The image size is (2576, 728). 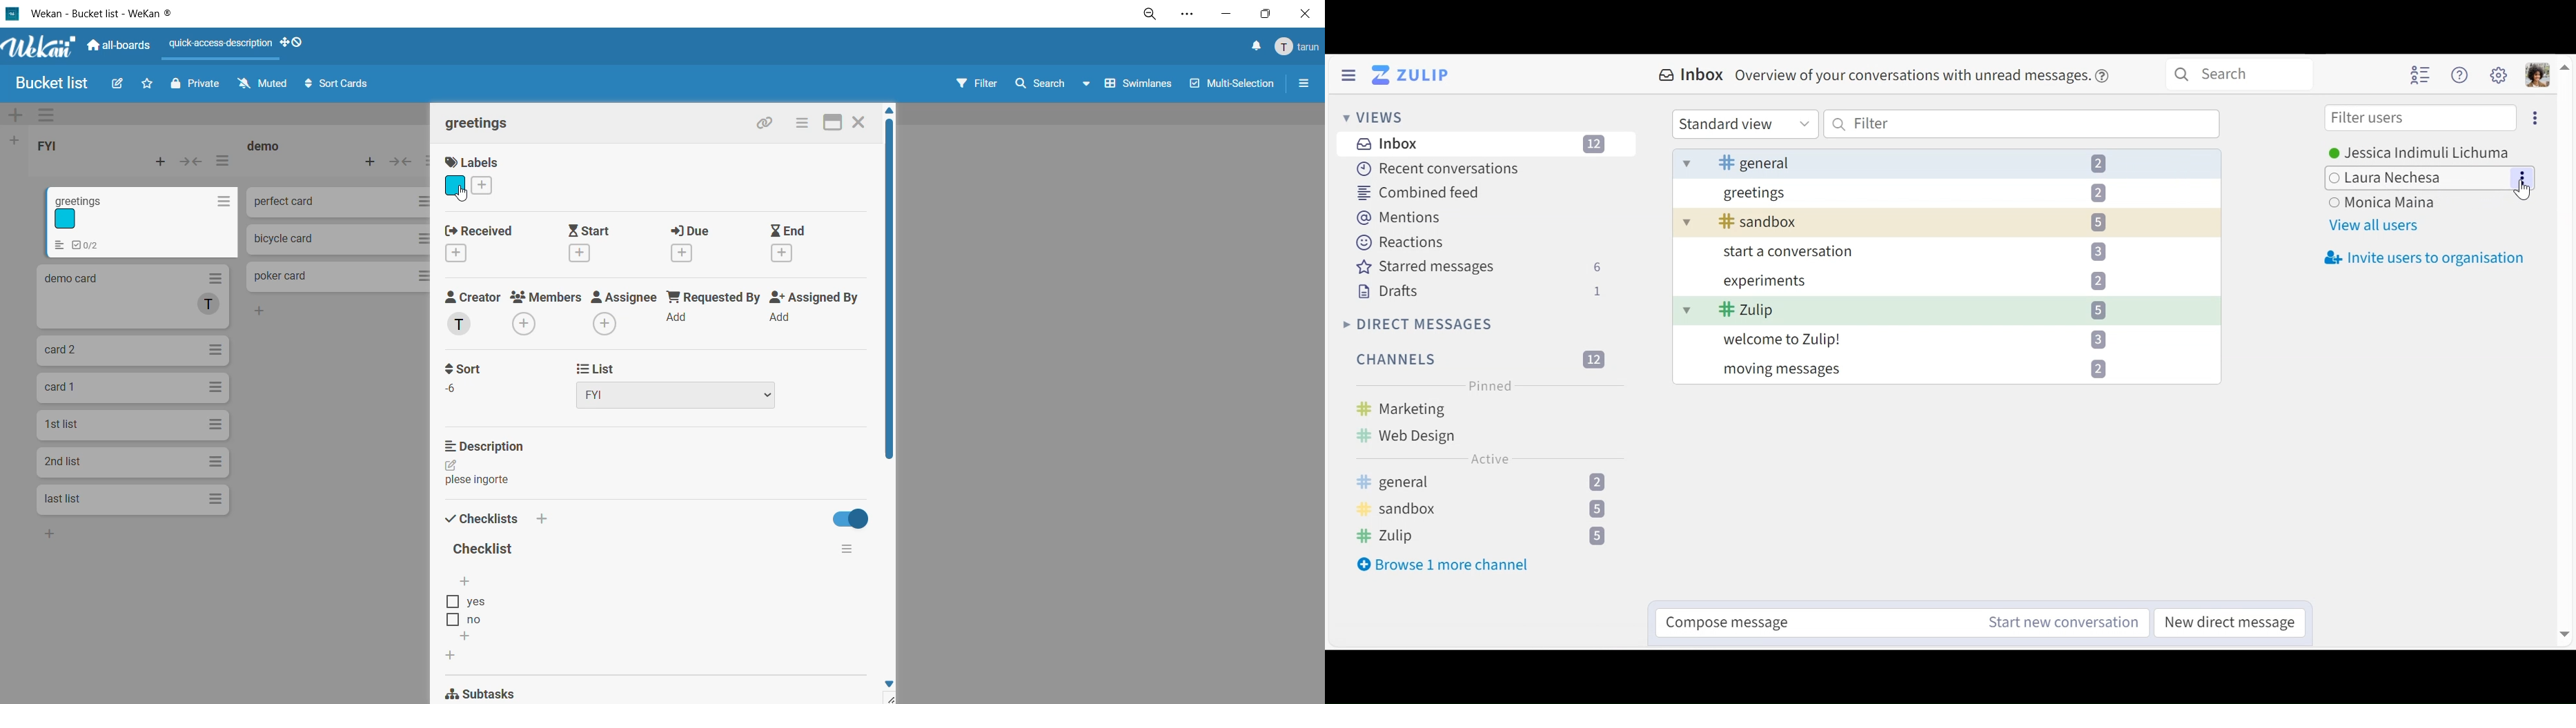 What do you see at coordinates (805, 121) in the screenshot?
I see `card actions` at bounding box center [805, 121].